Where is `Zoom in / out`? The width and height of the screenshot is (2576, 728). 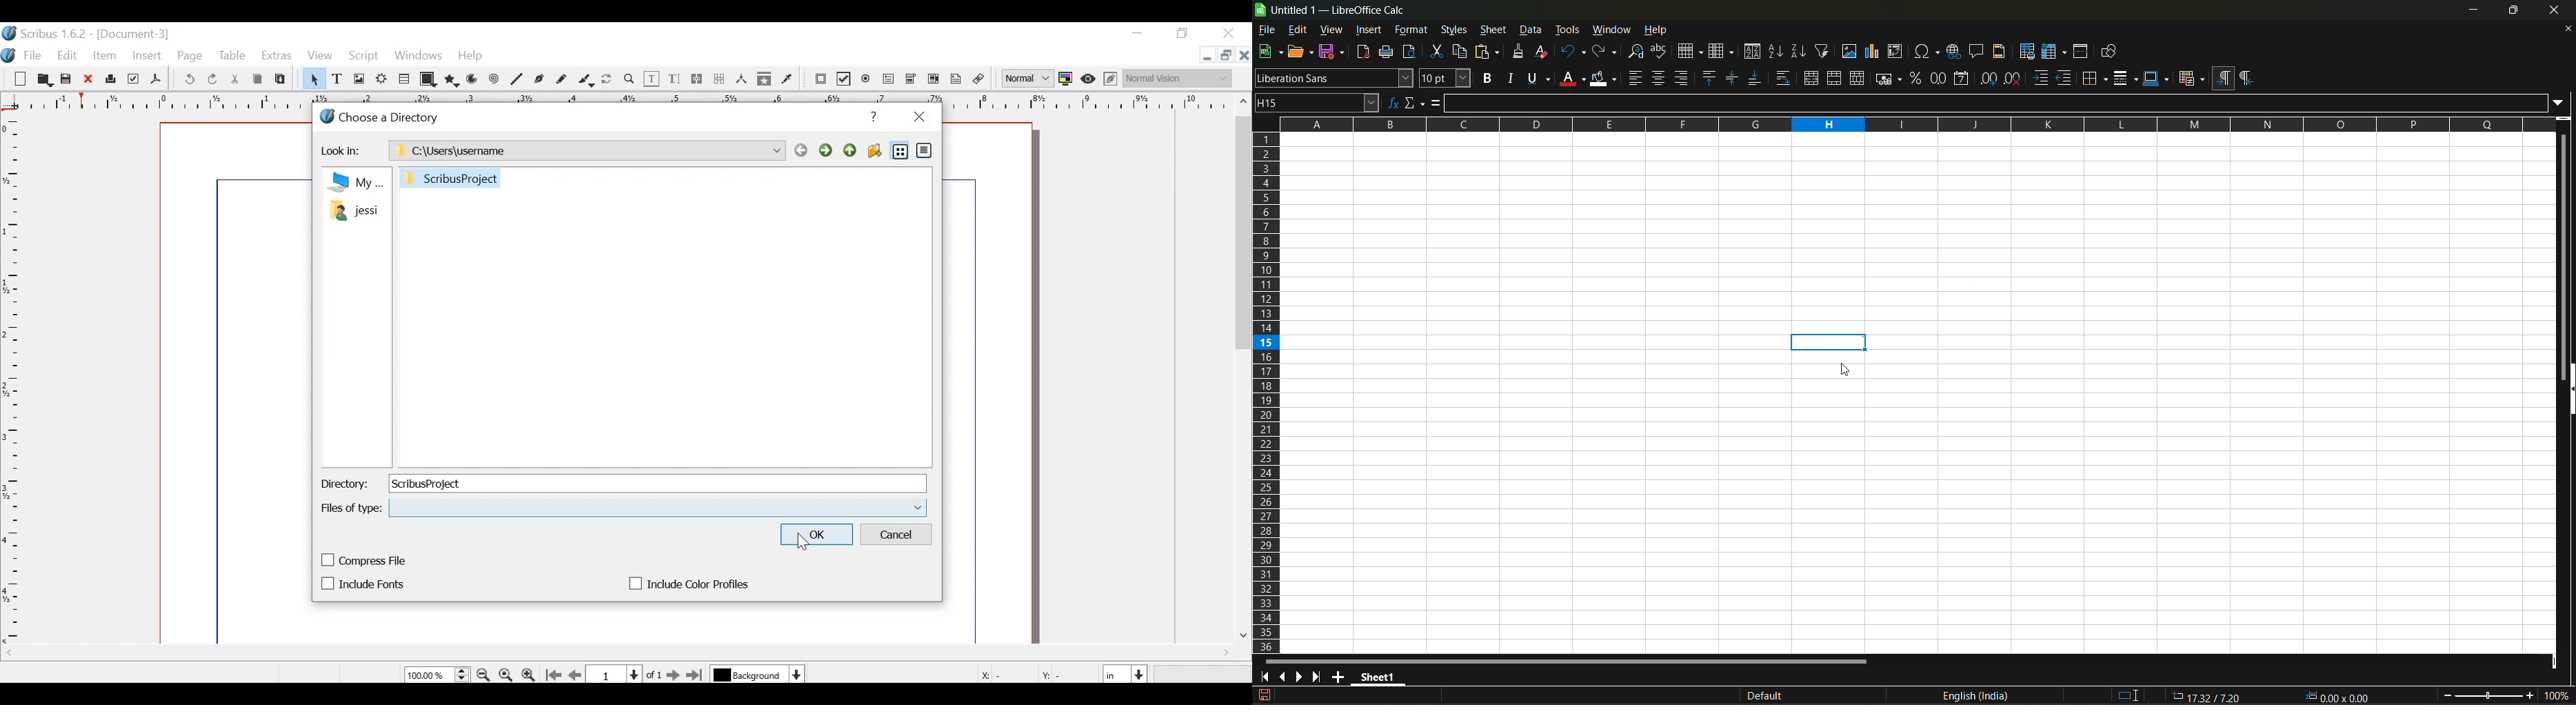 Zoom in / out is located at coordinates (629, 78).